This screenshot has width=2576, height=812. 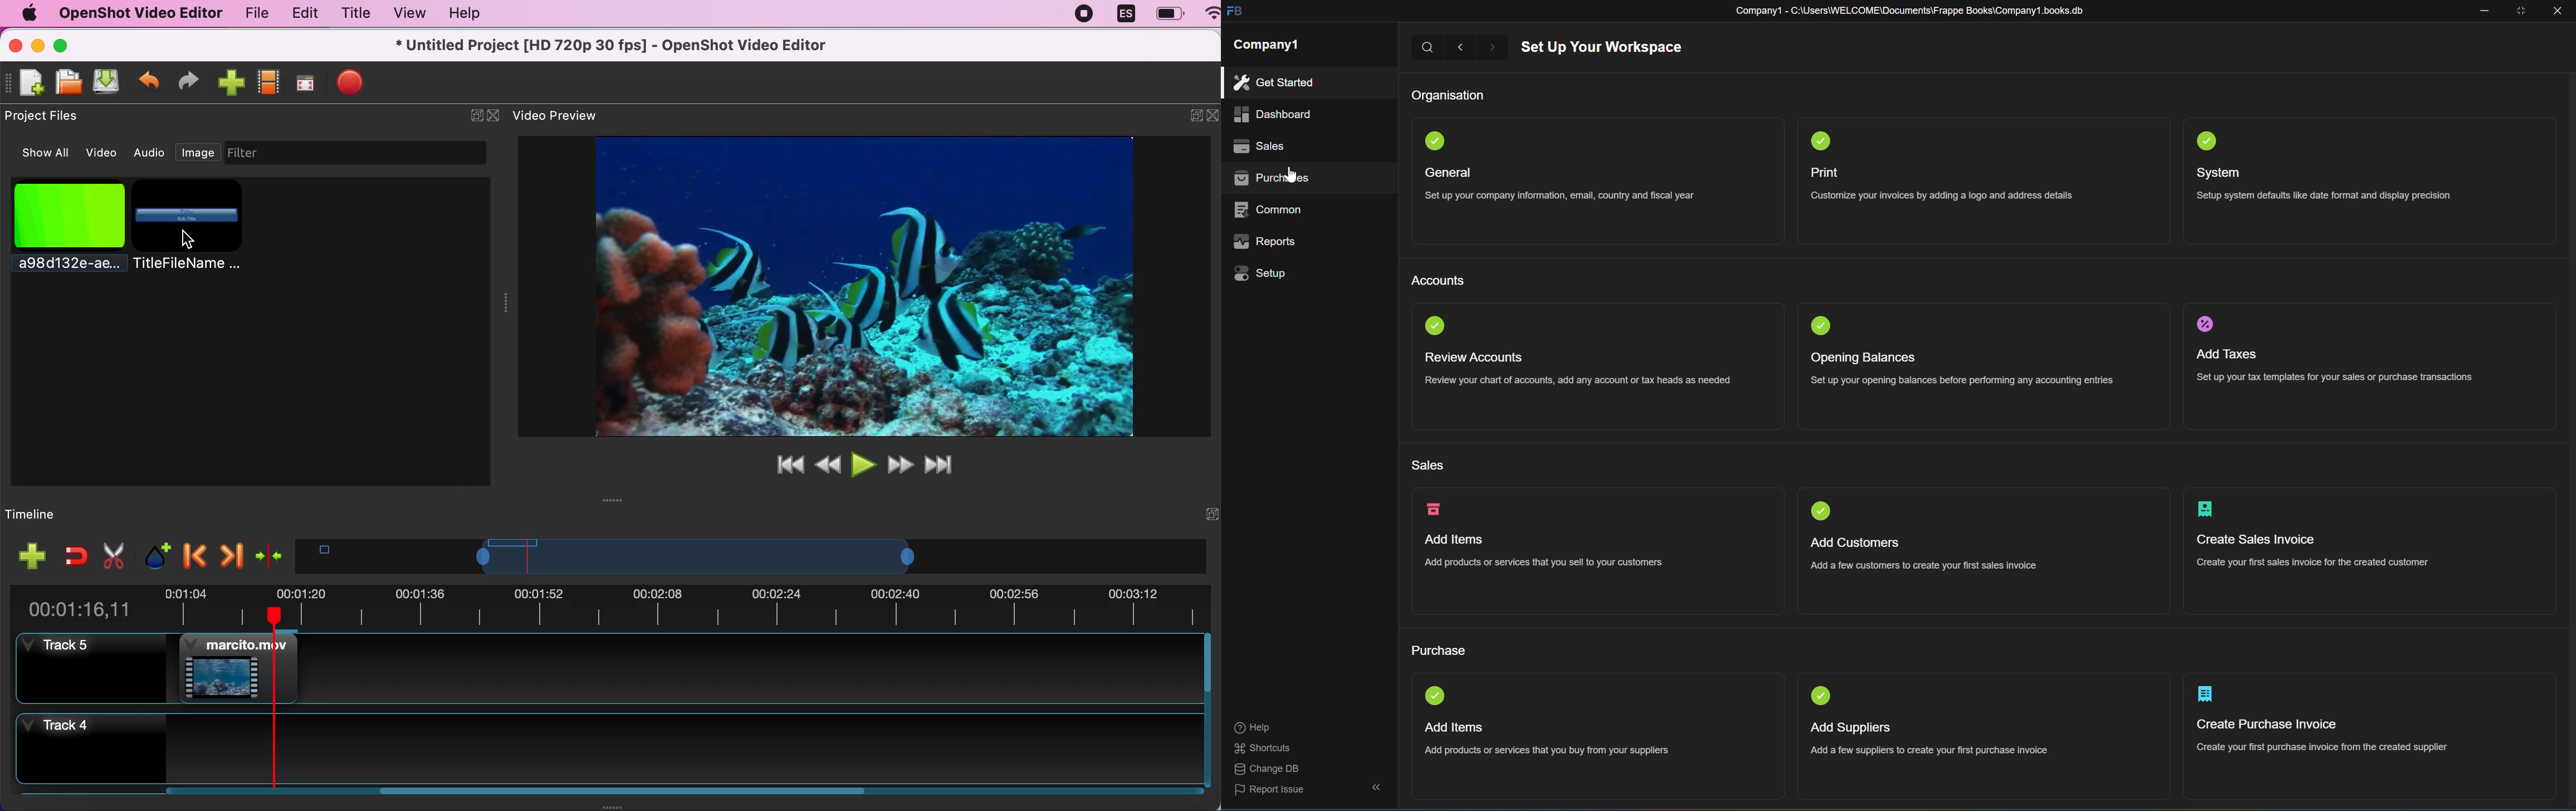 I want to click on add taxes, so click(x=2226, y=356).